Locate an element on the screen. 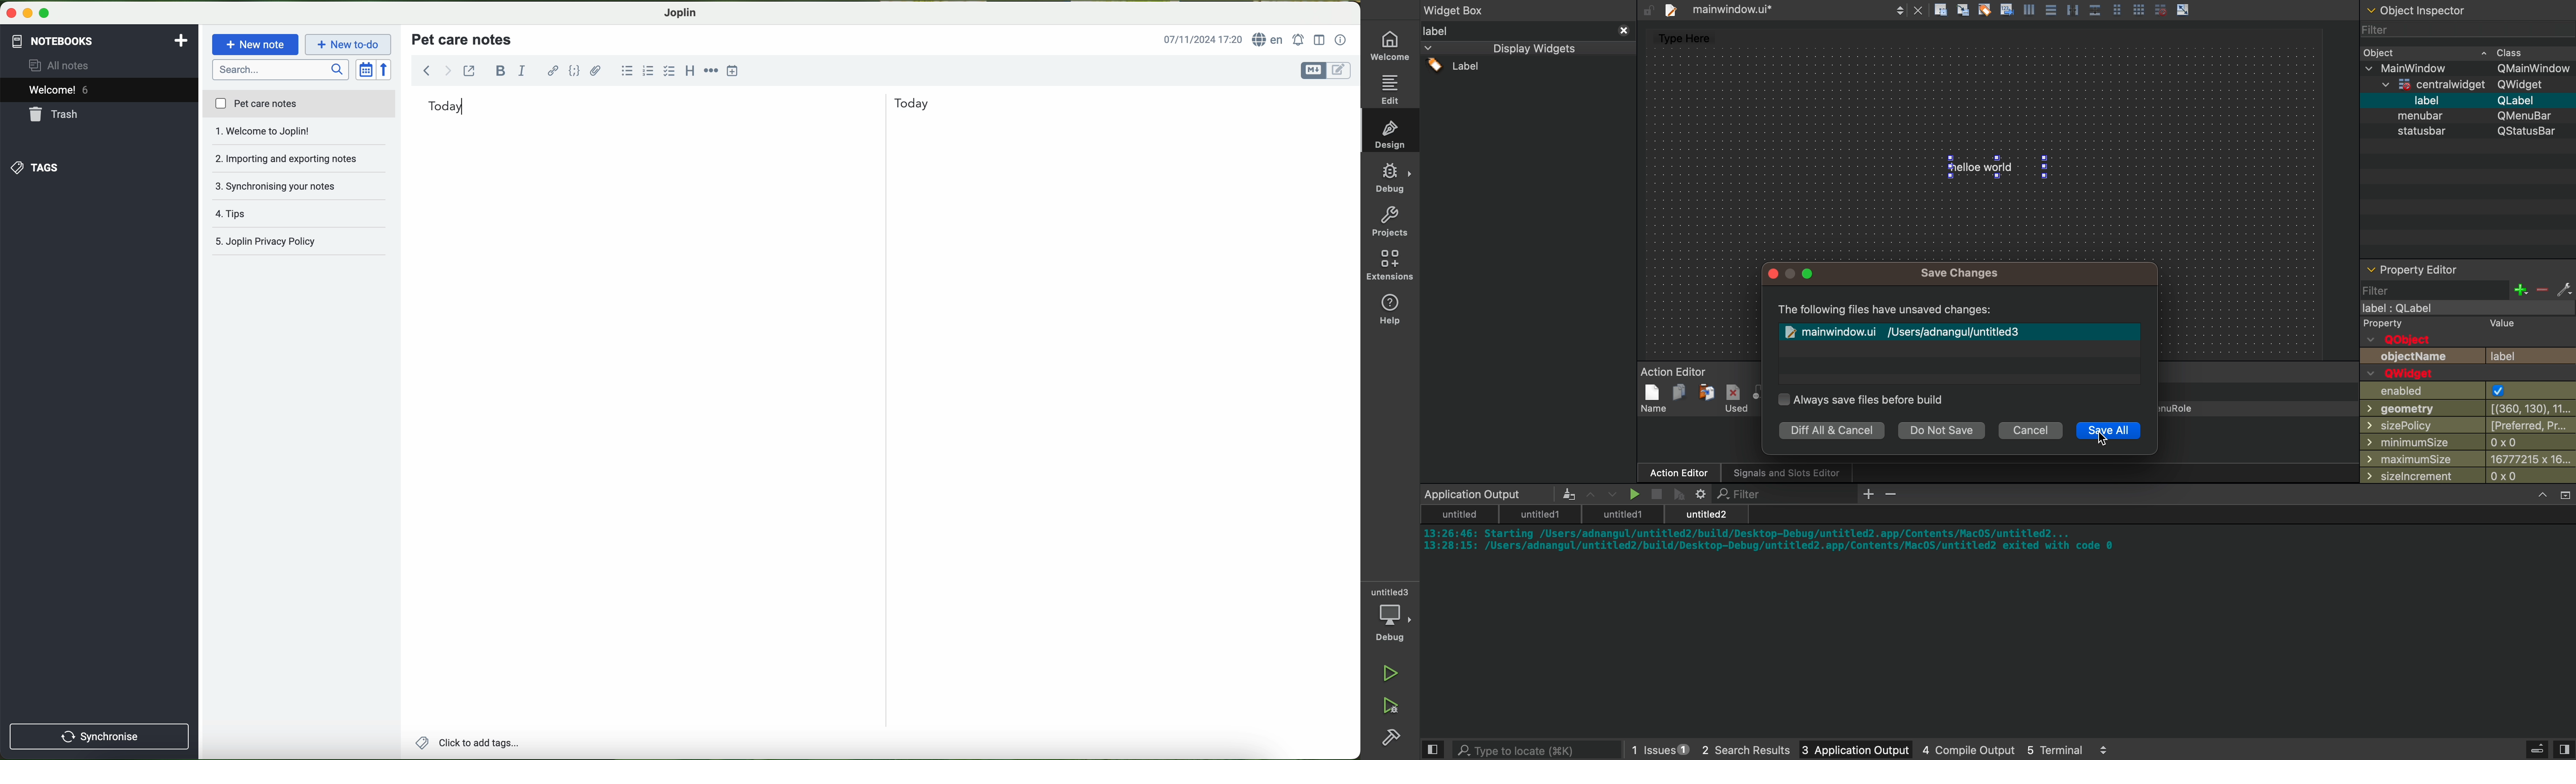  search bar is located at coordinates (282, 69).